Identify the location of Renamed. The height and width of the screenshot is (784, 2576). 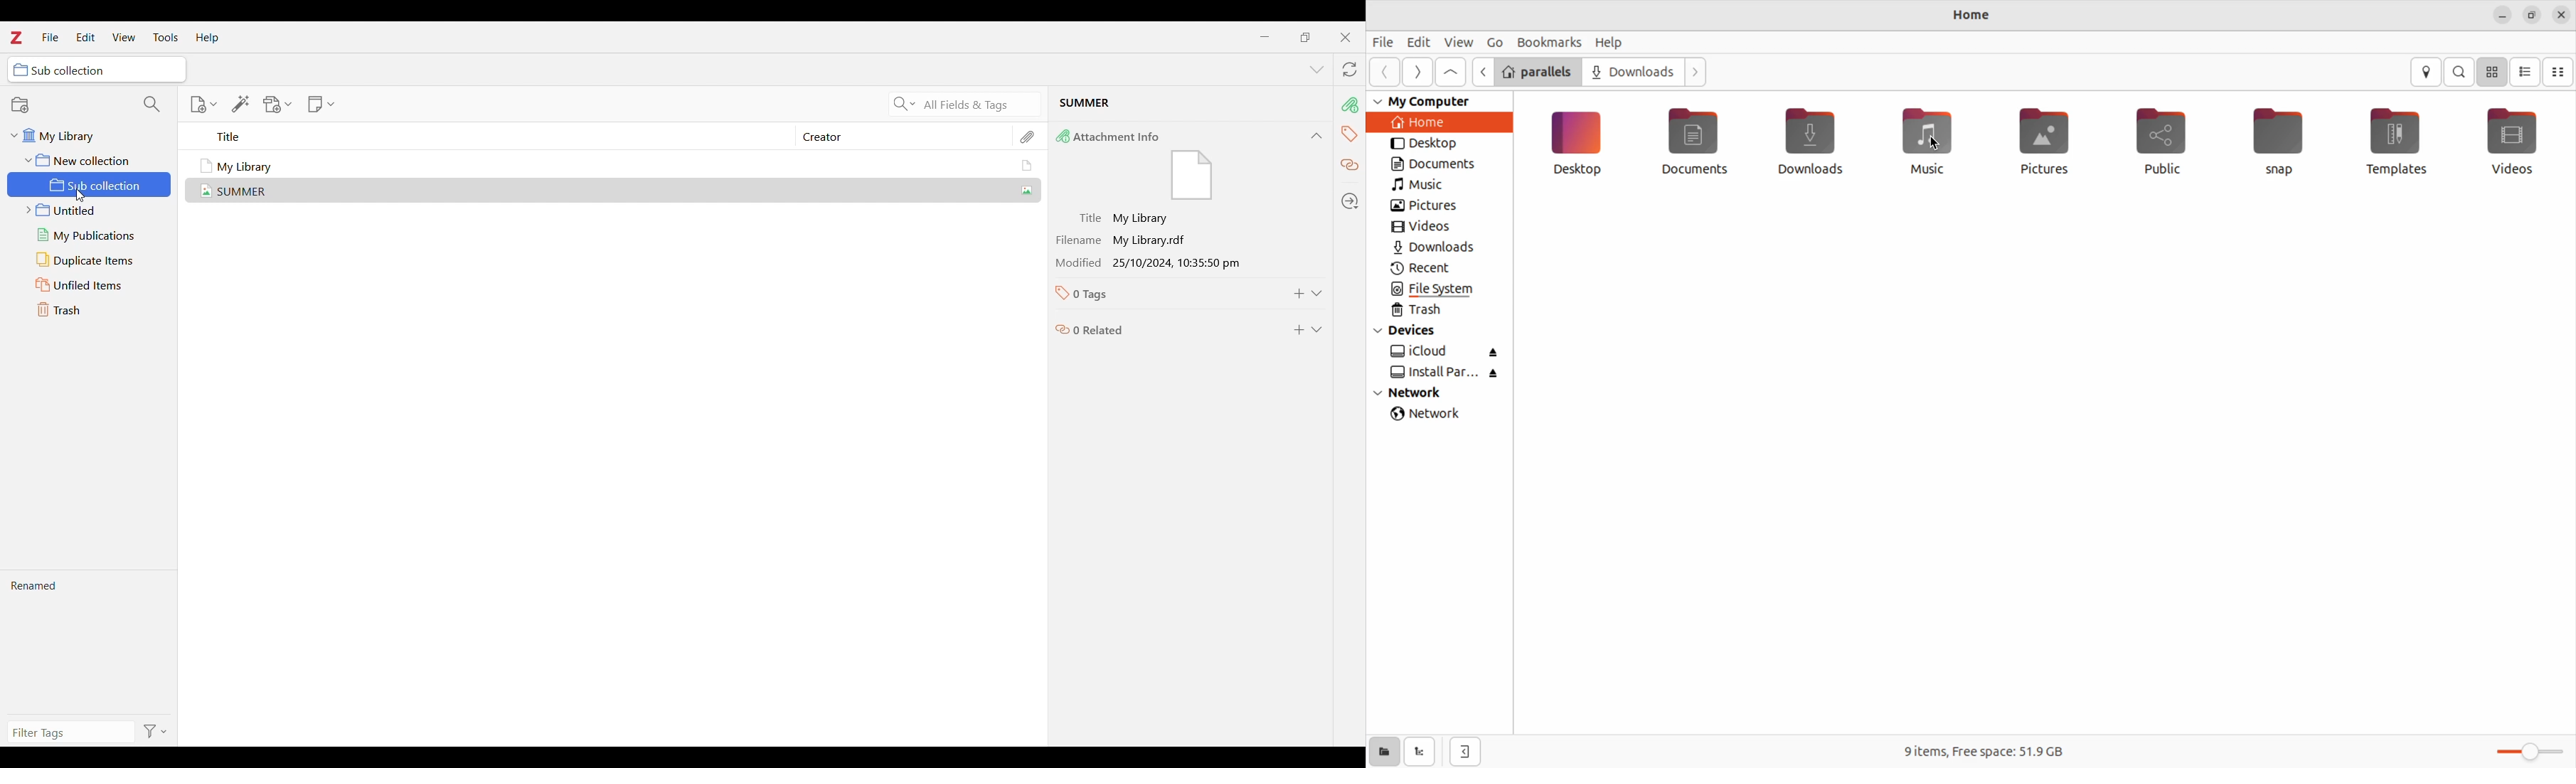
(88, 642).